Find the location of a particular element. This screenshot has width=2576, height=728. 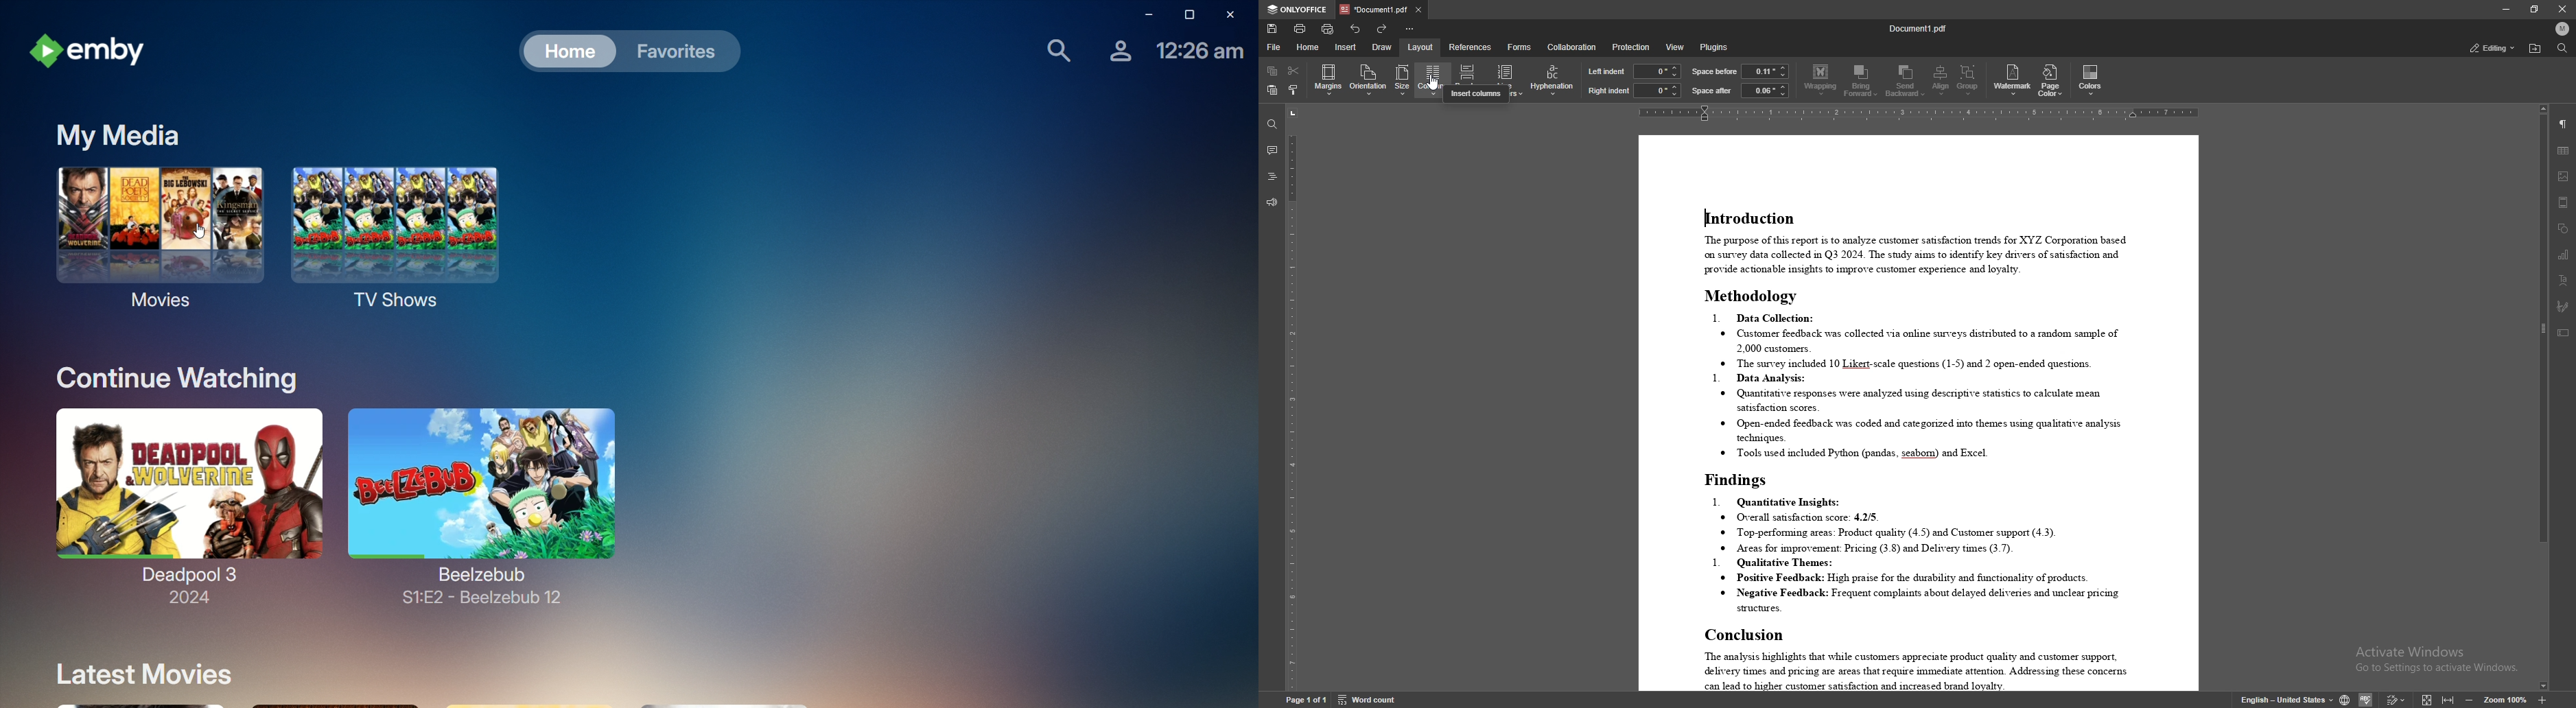

left indent input is located at coordinates (1658, 71).